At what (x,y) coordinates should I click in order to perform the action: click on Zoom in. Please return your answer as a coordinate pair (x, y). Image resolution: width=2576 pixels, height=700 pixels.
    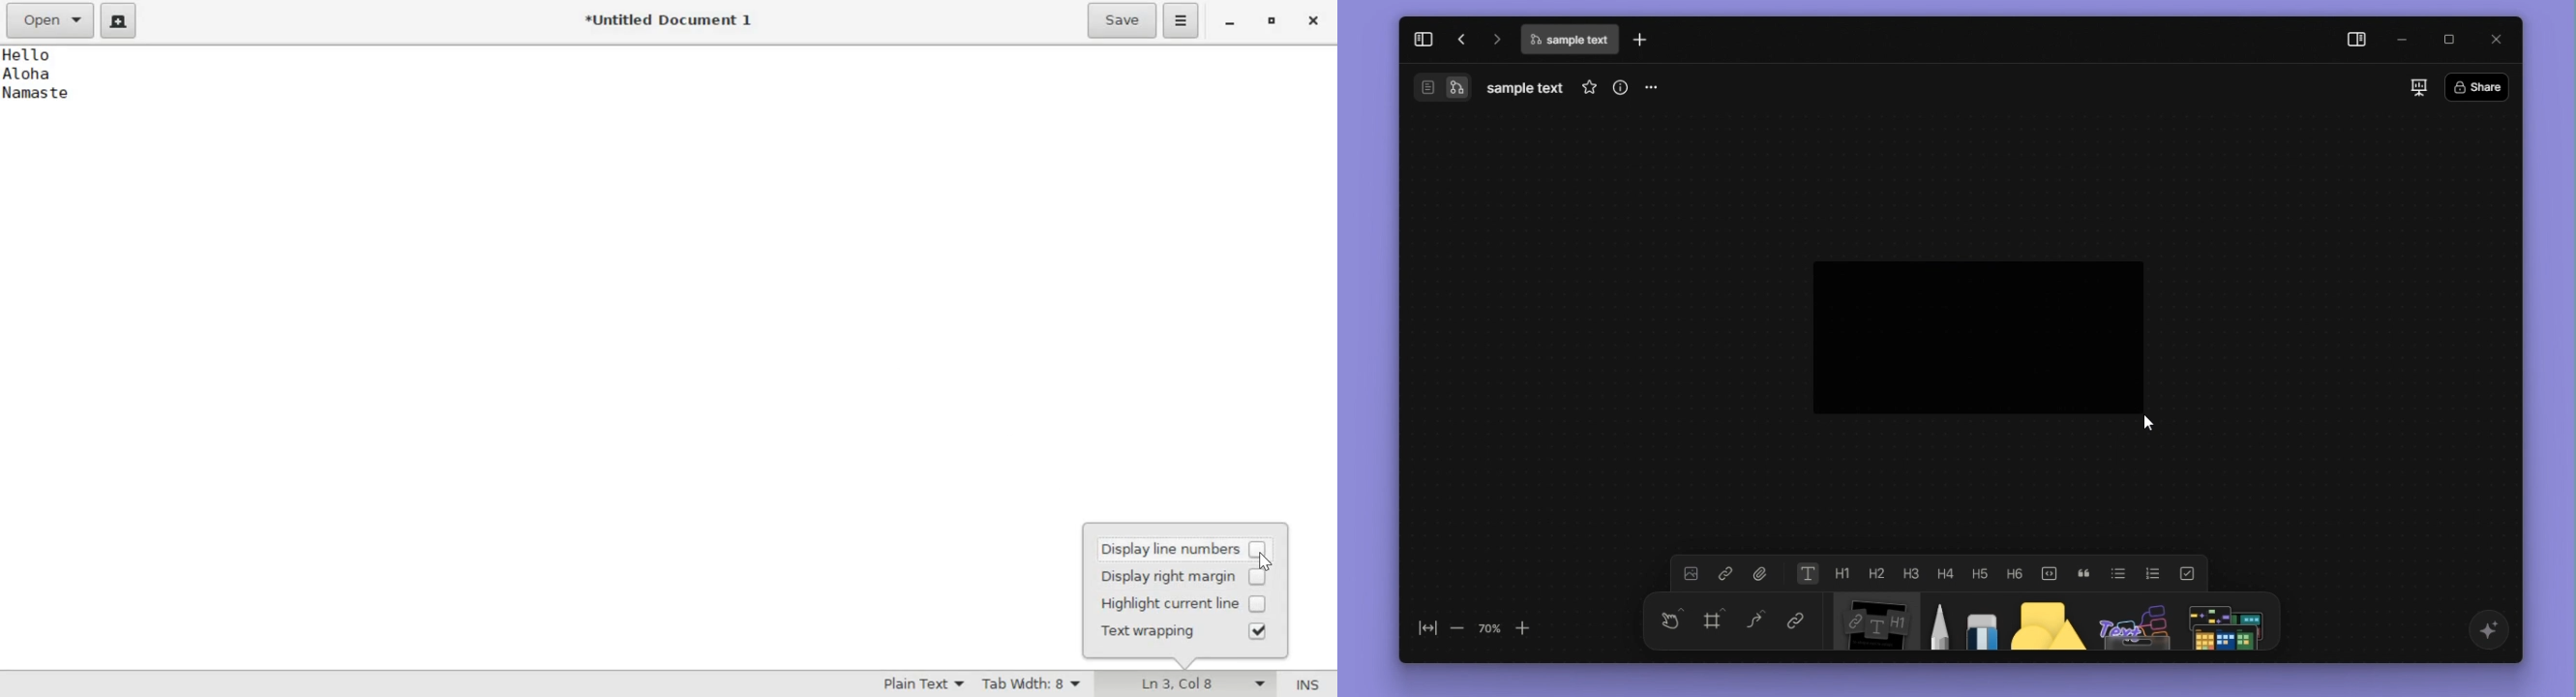
    Looking at the image, I should click on (1533, 627).